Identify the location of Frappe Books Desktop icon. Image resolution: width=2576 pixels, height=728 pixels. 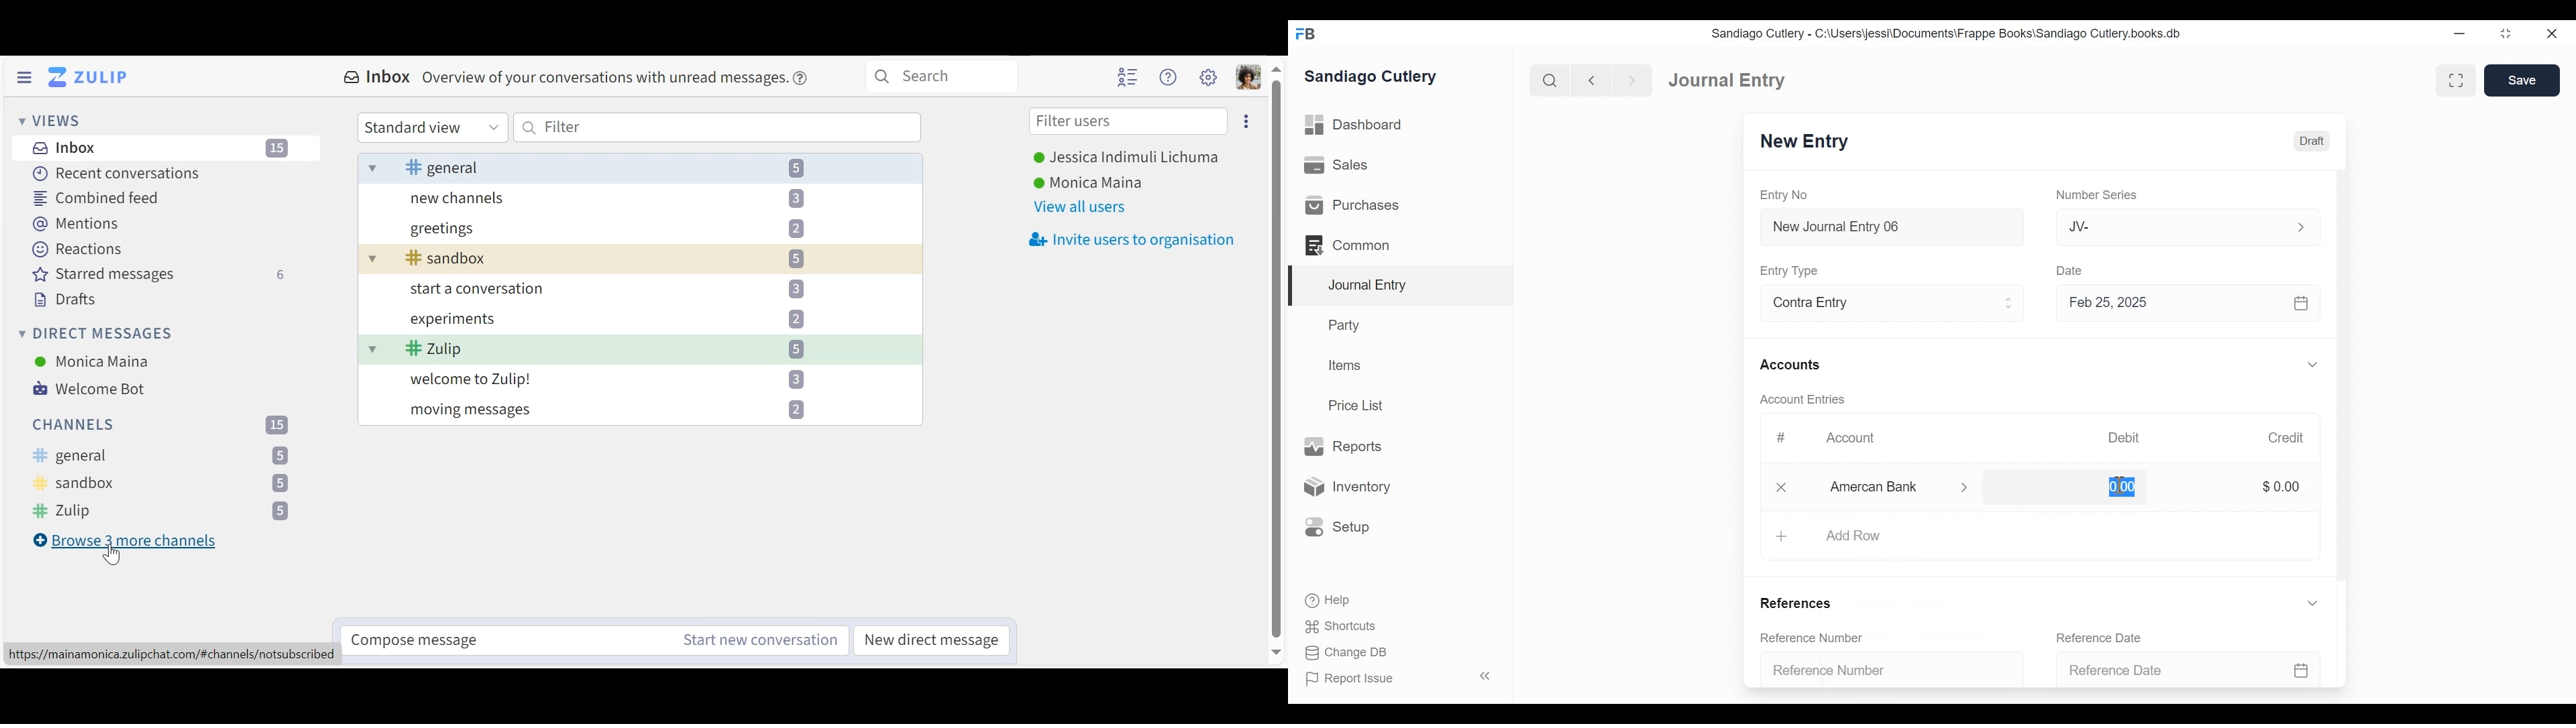
(1307, 34).